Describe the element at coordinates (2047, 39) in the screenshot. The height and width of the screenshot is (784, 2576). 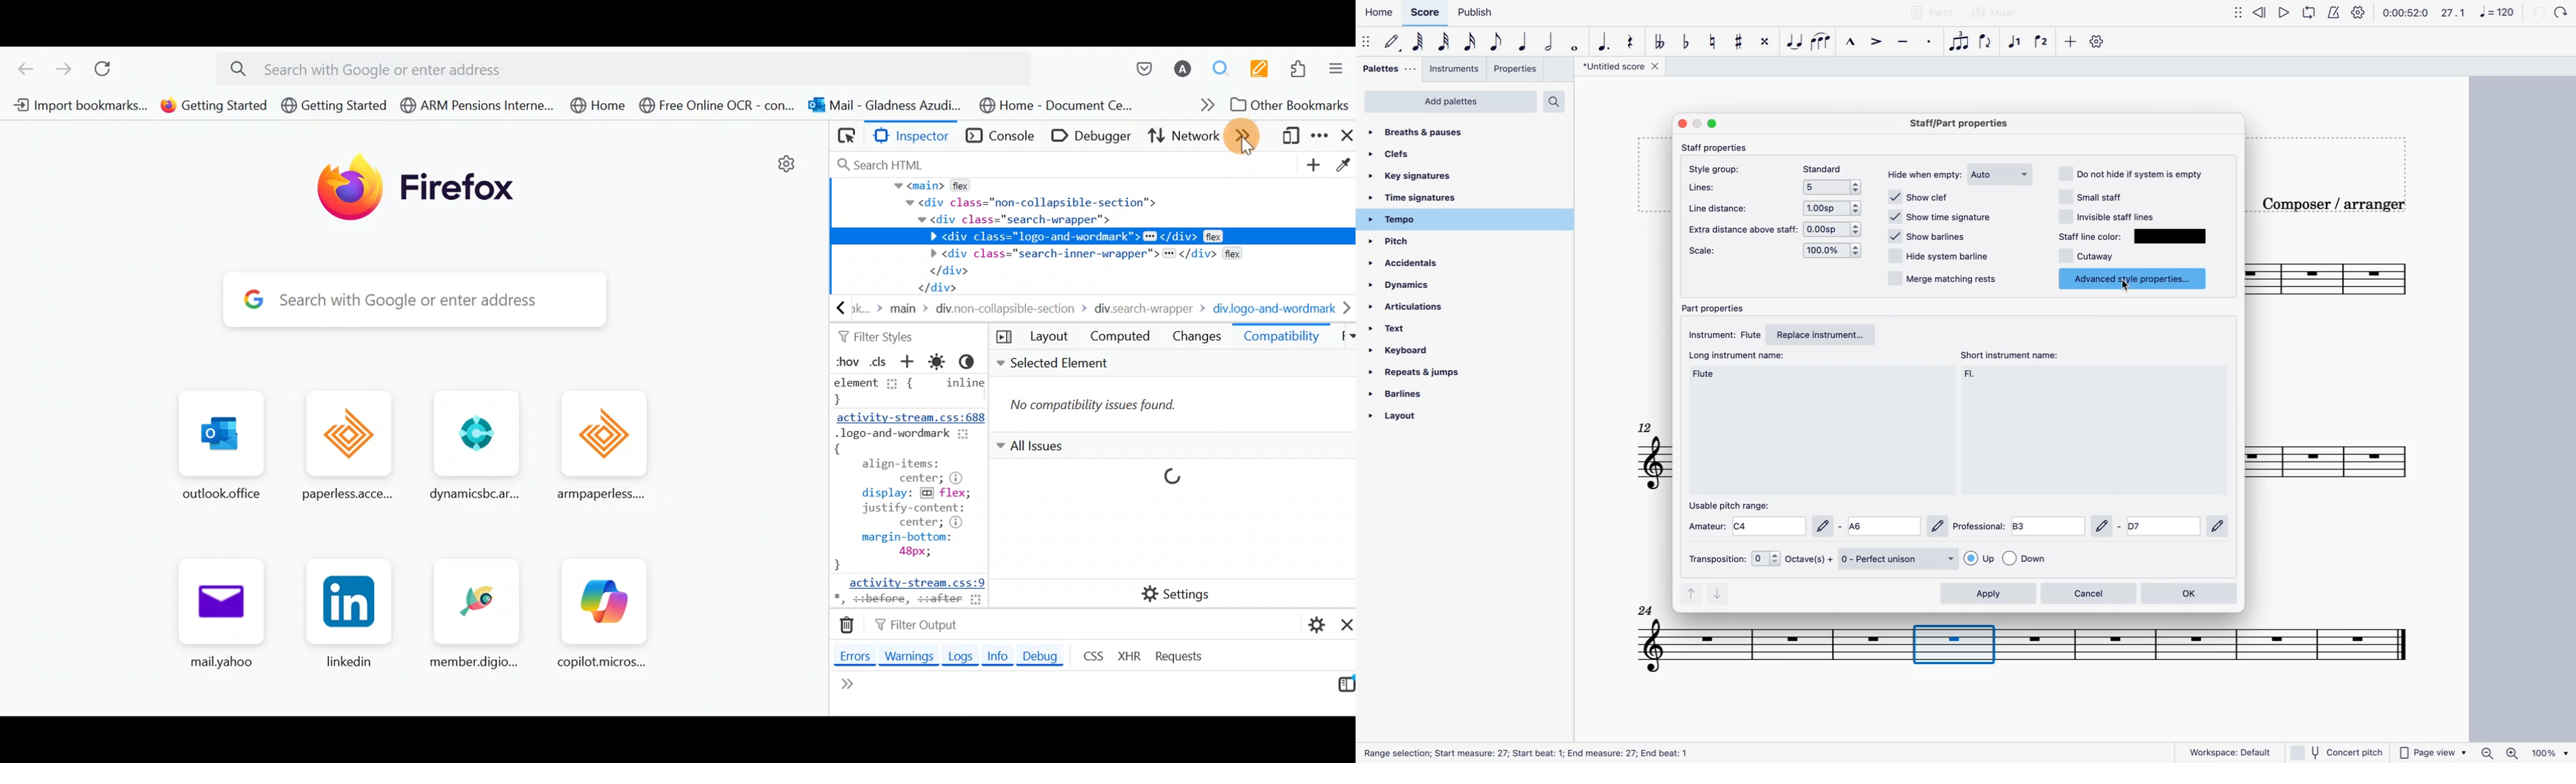
I see `voice 2` at that location.